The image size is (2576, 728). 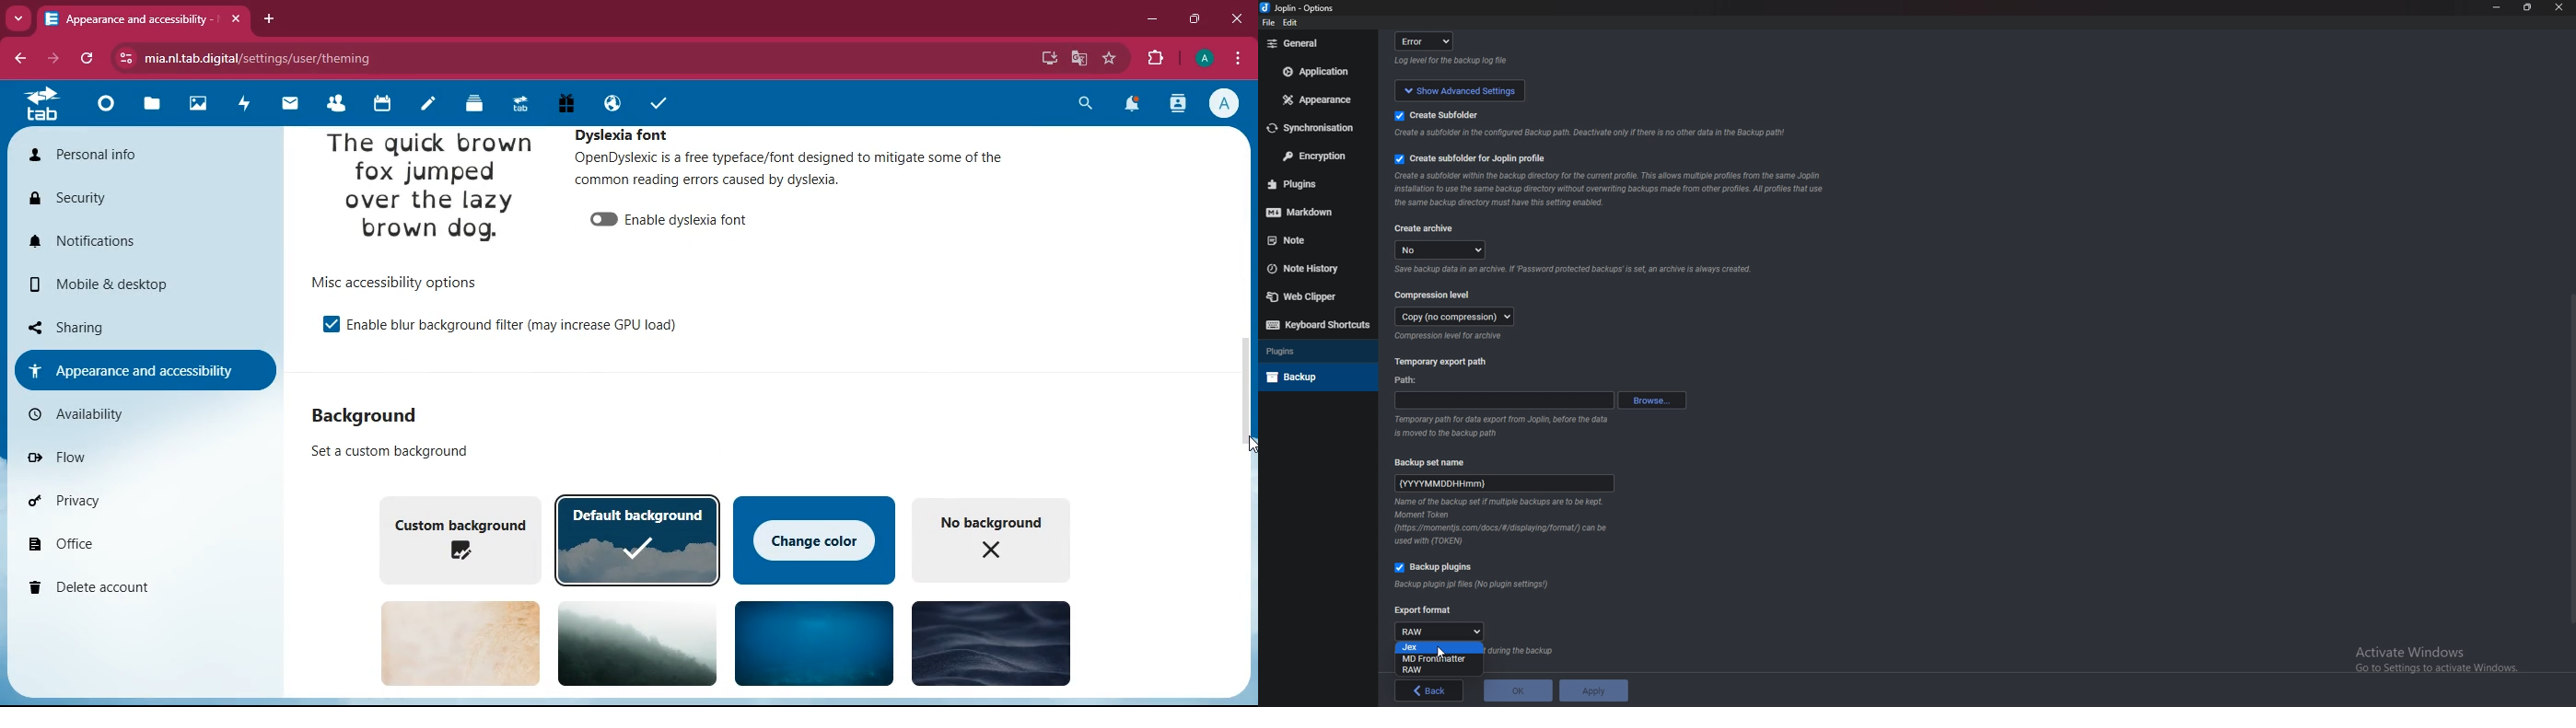 I want to click on enable, so click(x=331, y=325).